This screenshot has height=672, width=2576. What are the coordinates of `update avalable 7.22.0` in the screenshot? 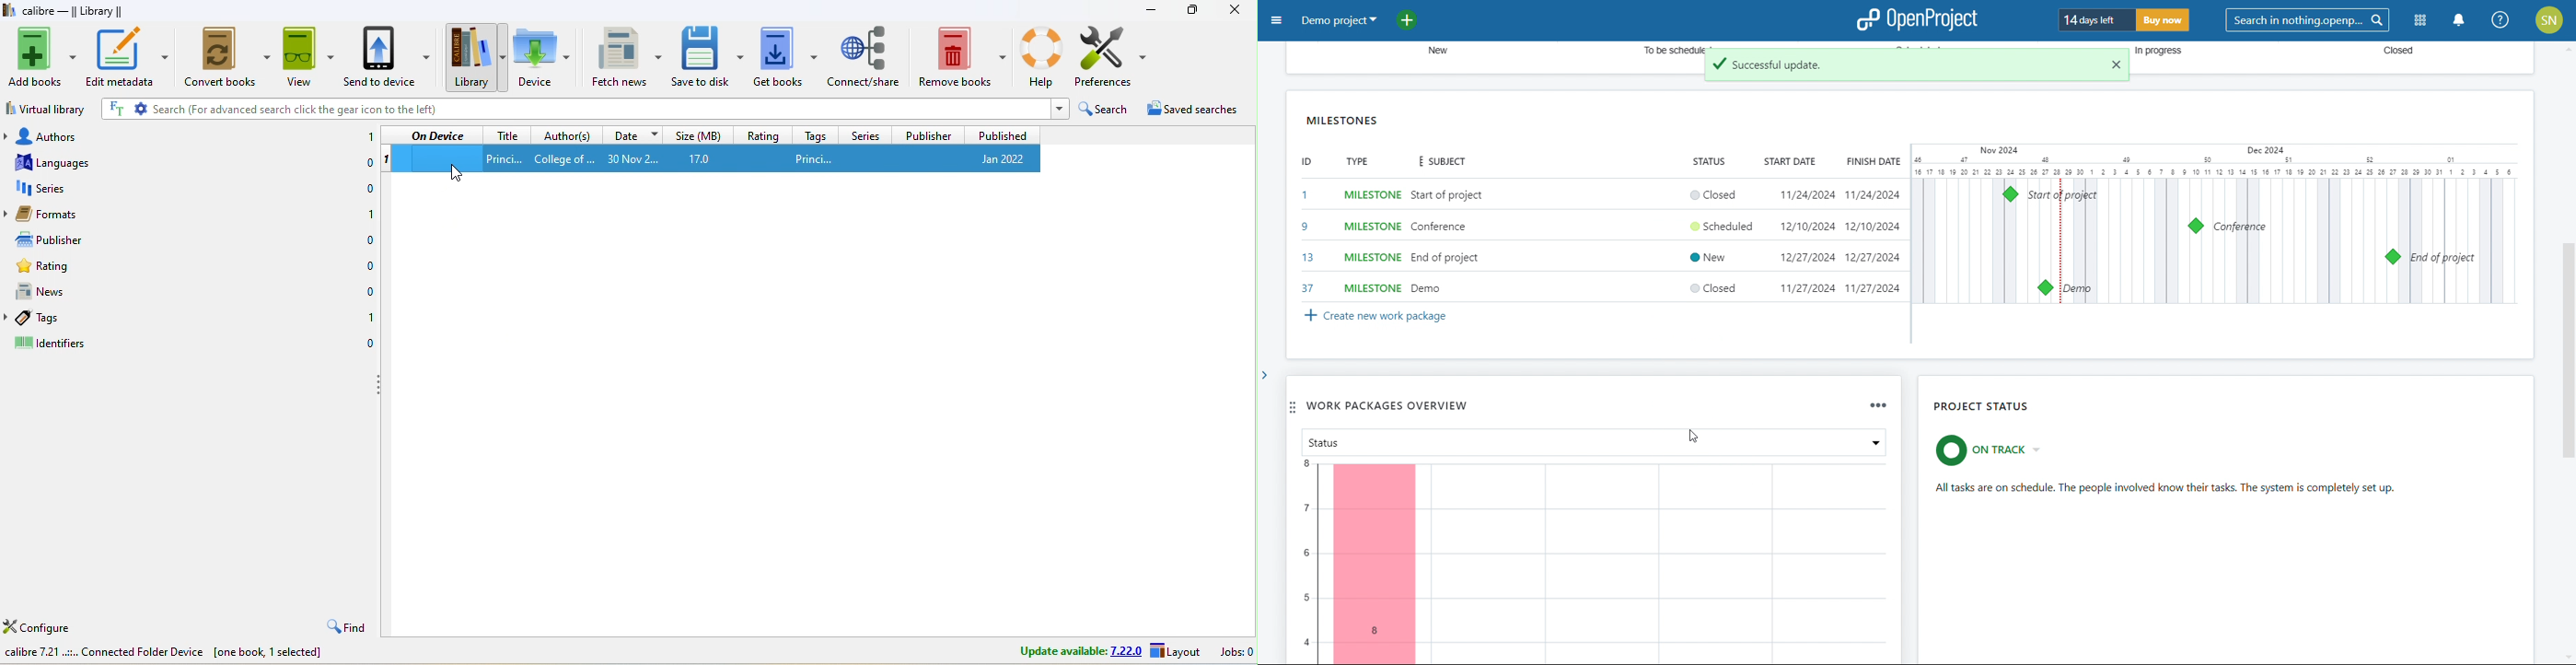 It's located at (1068, 650).